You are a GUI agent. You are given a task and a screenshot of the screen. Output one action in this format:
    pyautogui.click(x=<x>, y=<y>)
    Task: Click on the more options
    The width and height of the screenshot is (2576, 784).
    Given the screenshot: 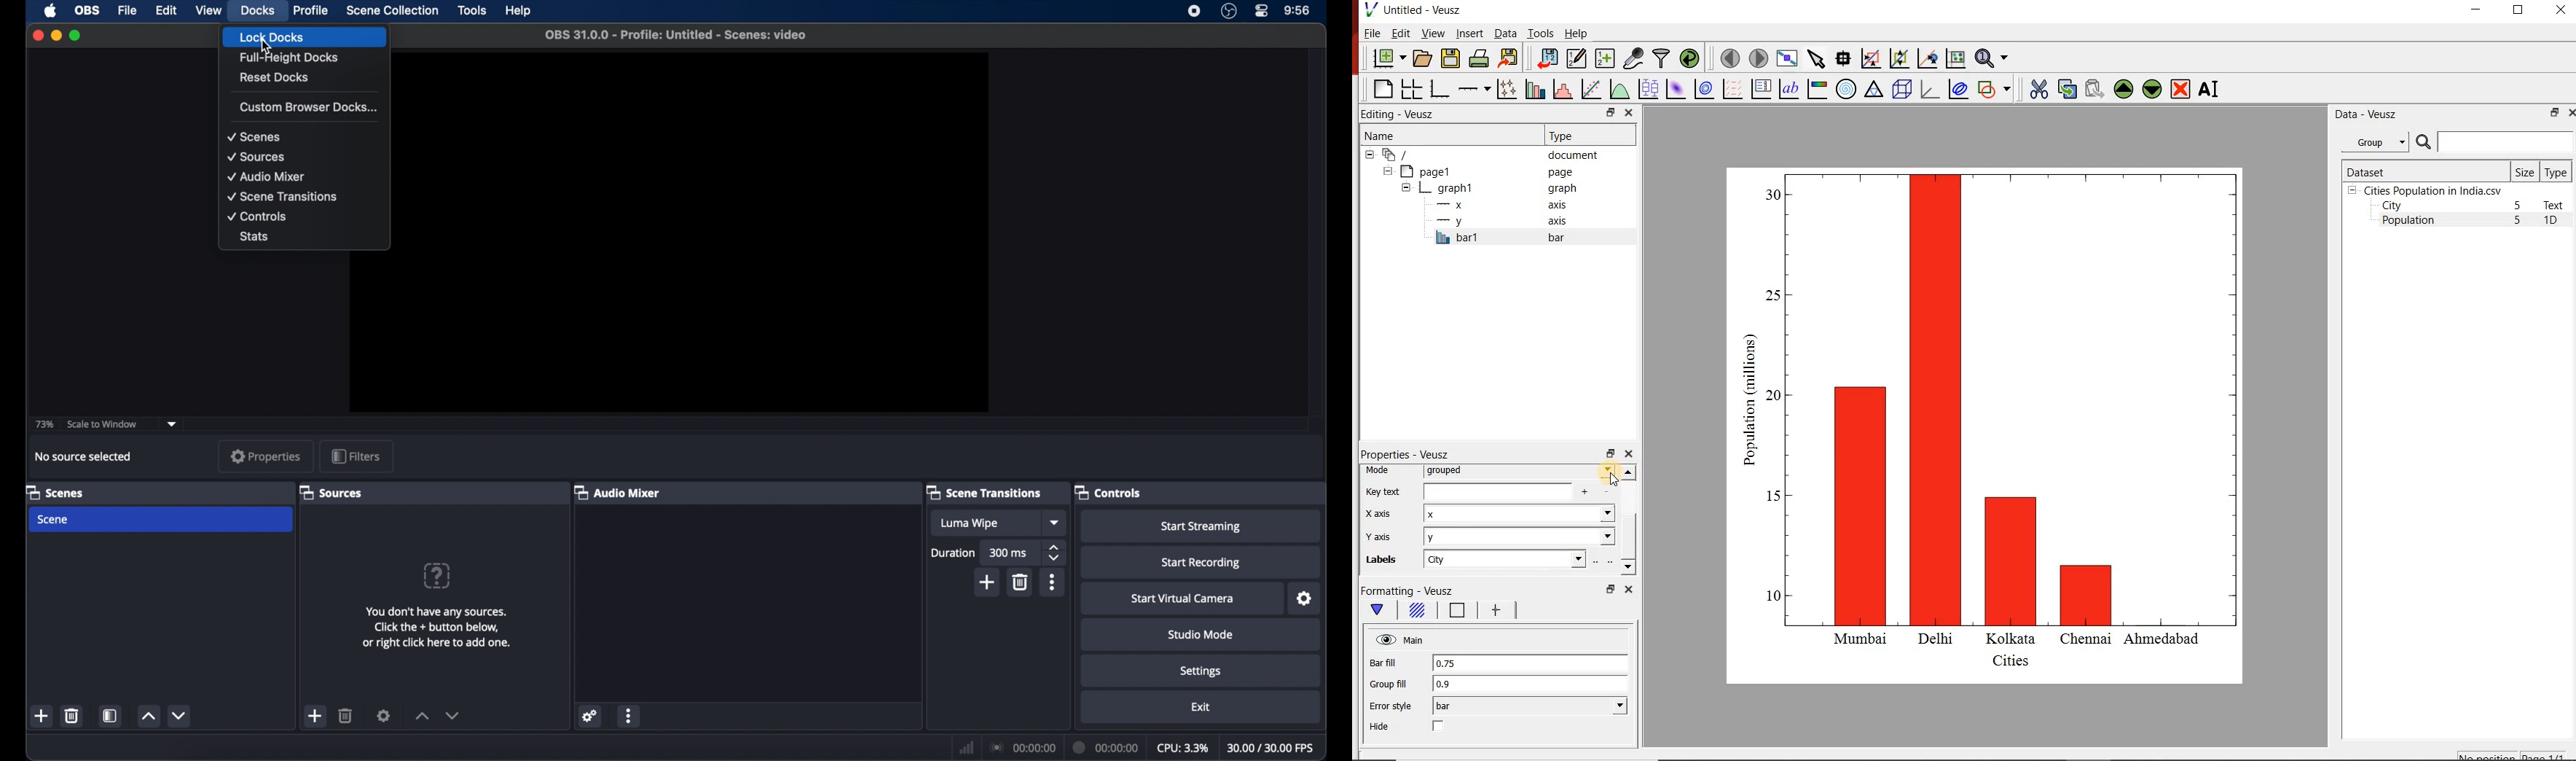 What is the action you would take?
    pyautogui.click(x=1053, y=582)
    